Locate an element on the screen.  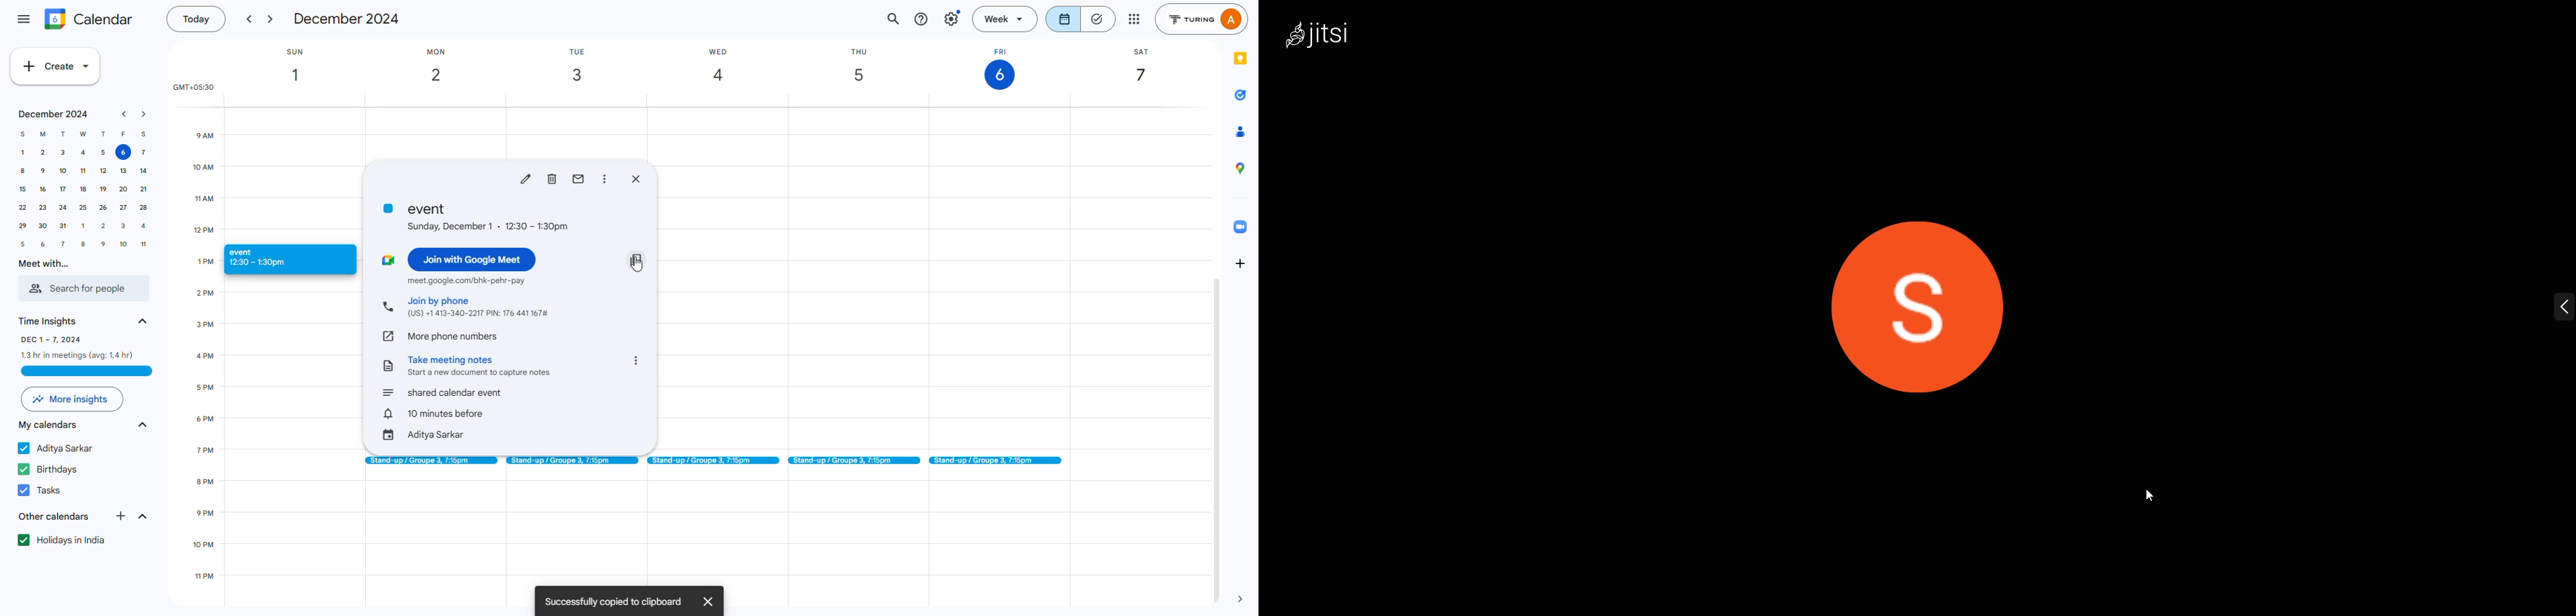
app is located at coordinates (1242, 168).